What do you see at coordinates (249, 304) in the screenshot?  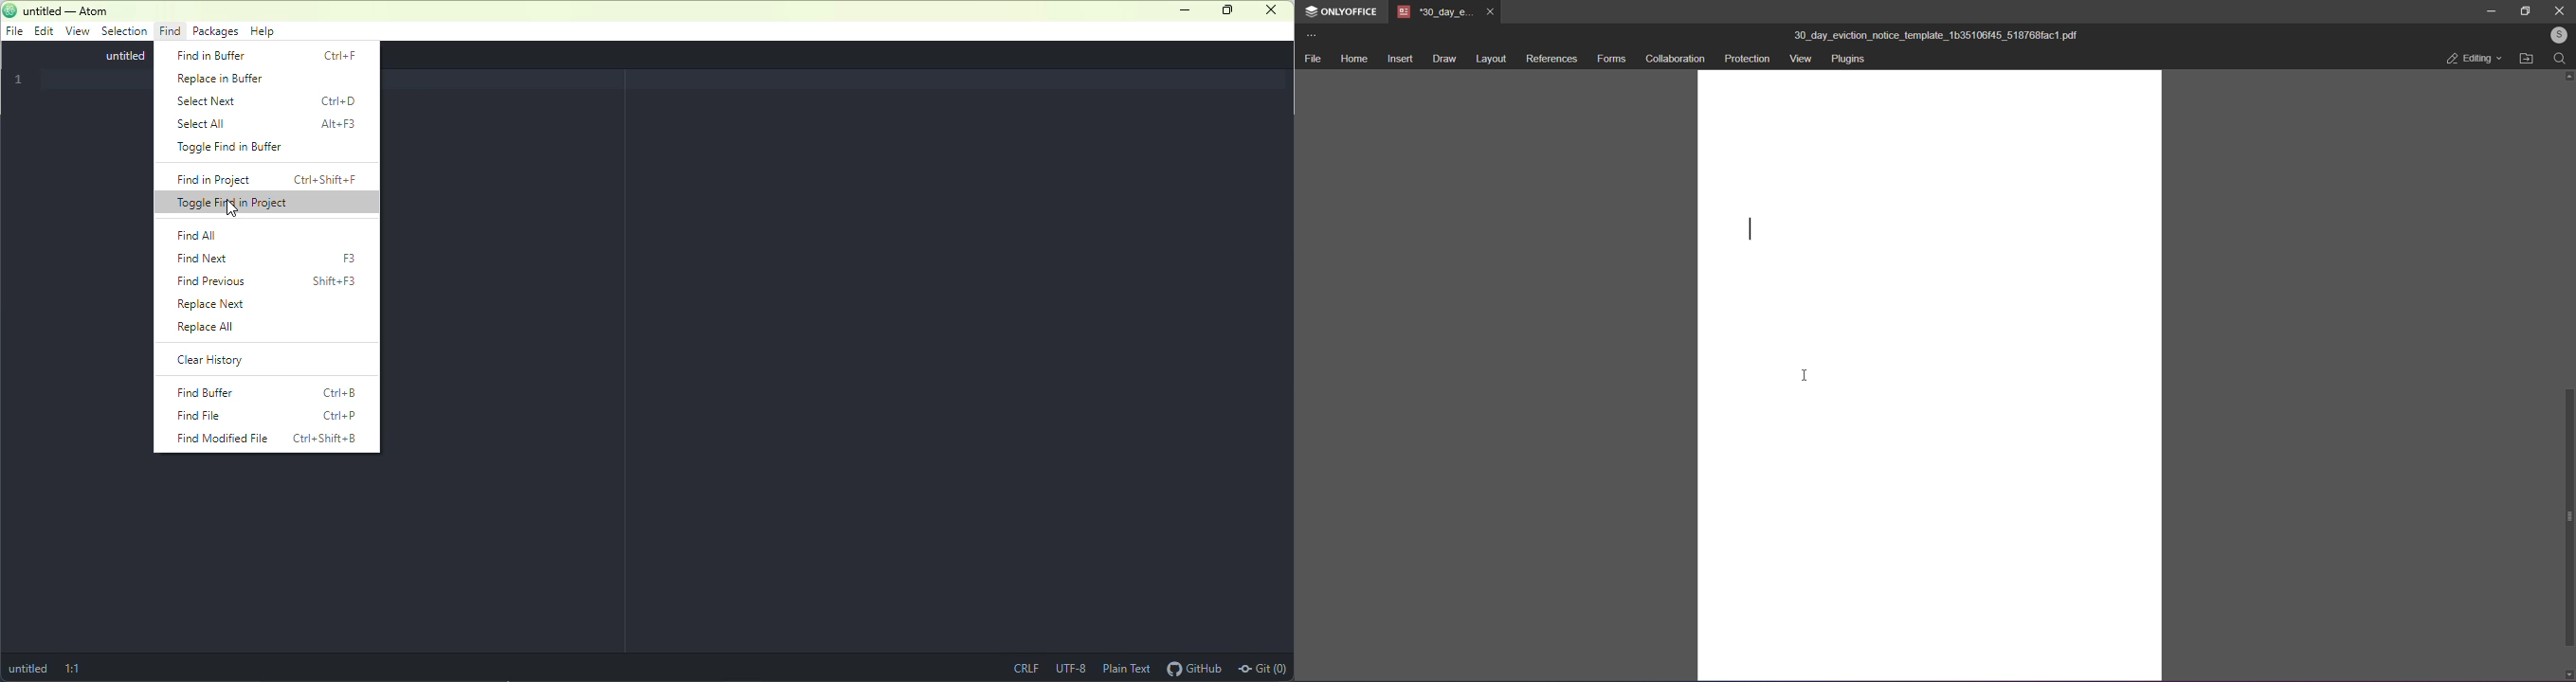 I see `replace next` at bounding box center [249, 304].